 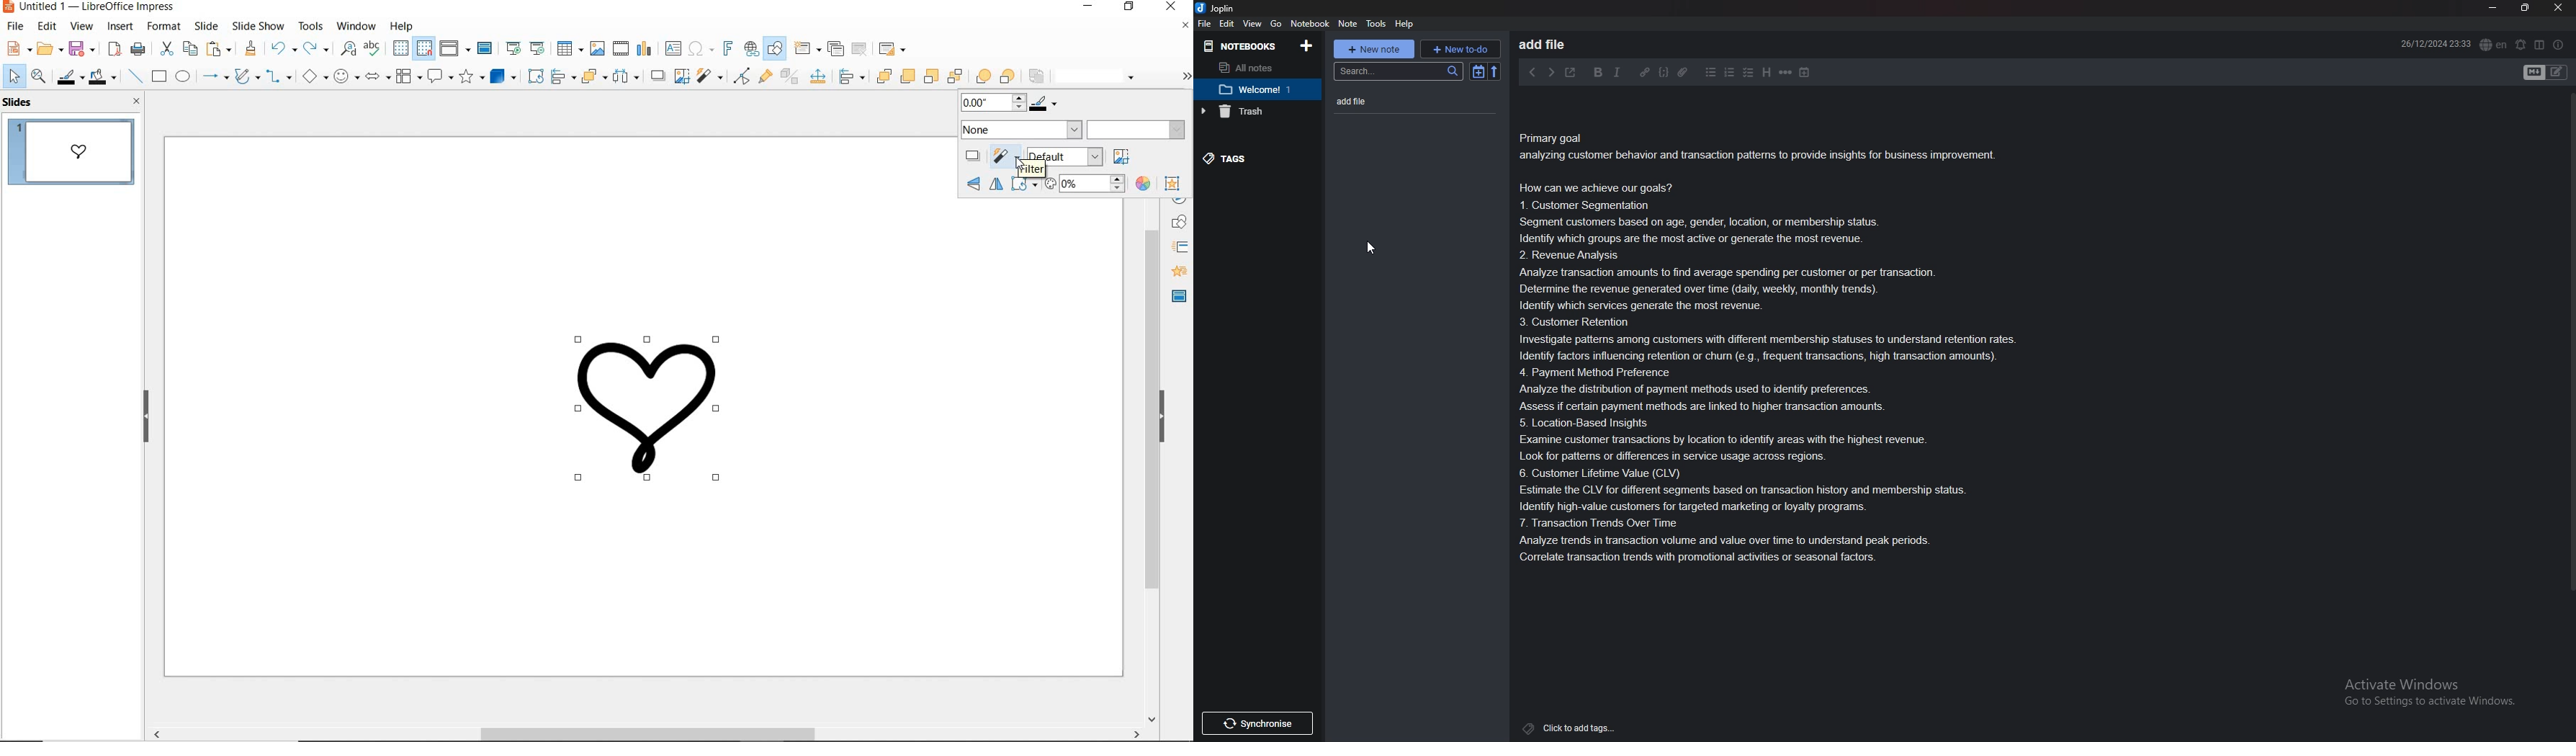 What do you see at coordinates (2546, 72) in the screenshot?
I see `Editor layout` at bounding box center [2546, 72].